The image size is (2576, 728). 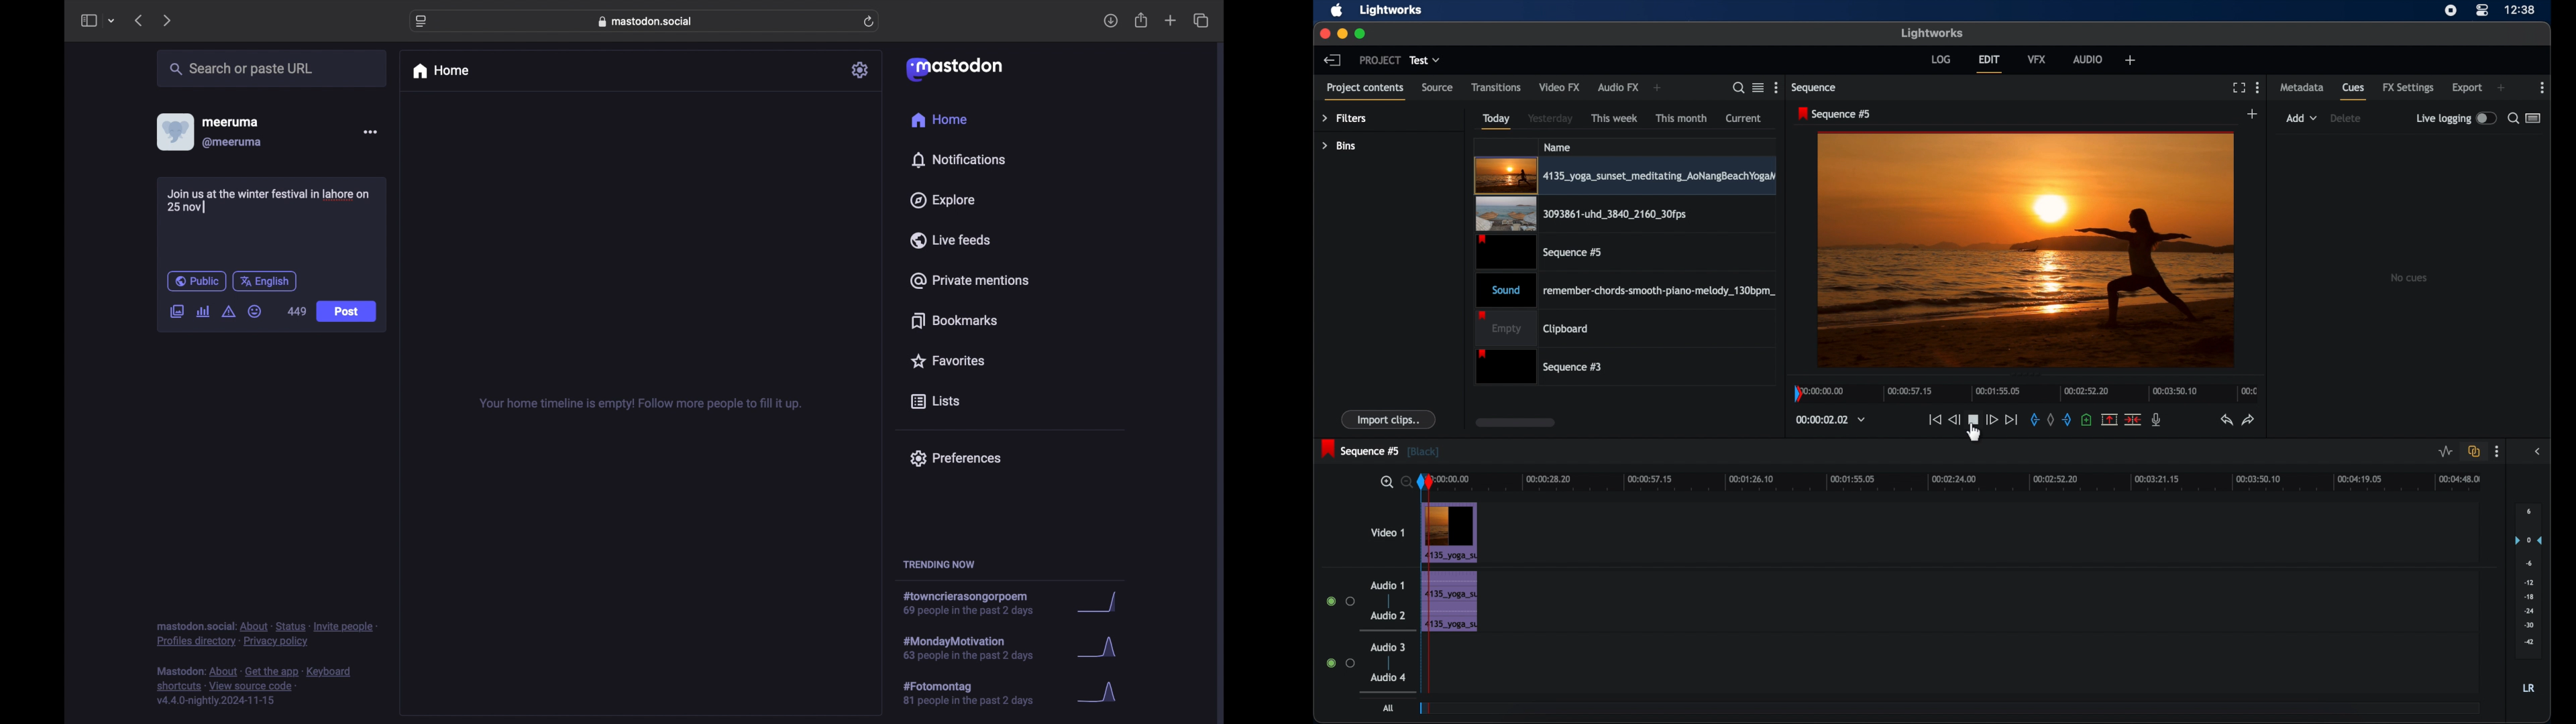 What do you see at coordinates (2410, 277) in the screenshot?
I see `no clips` at bounding box center [2410, 277].